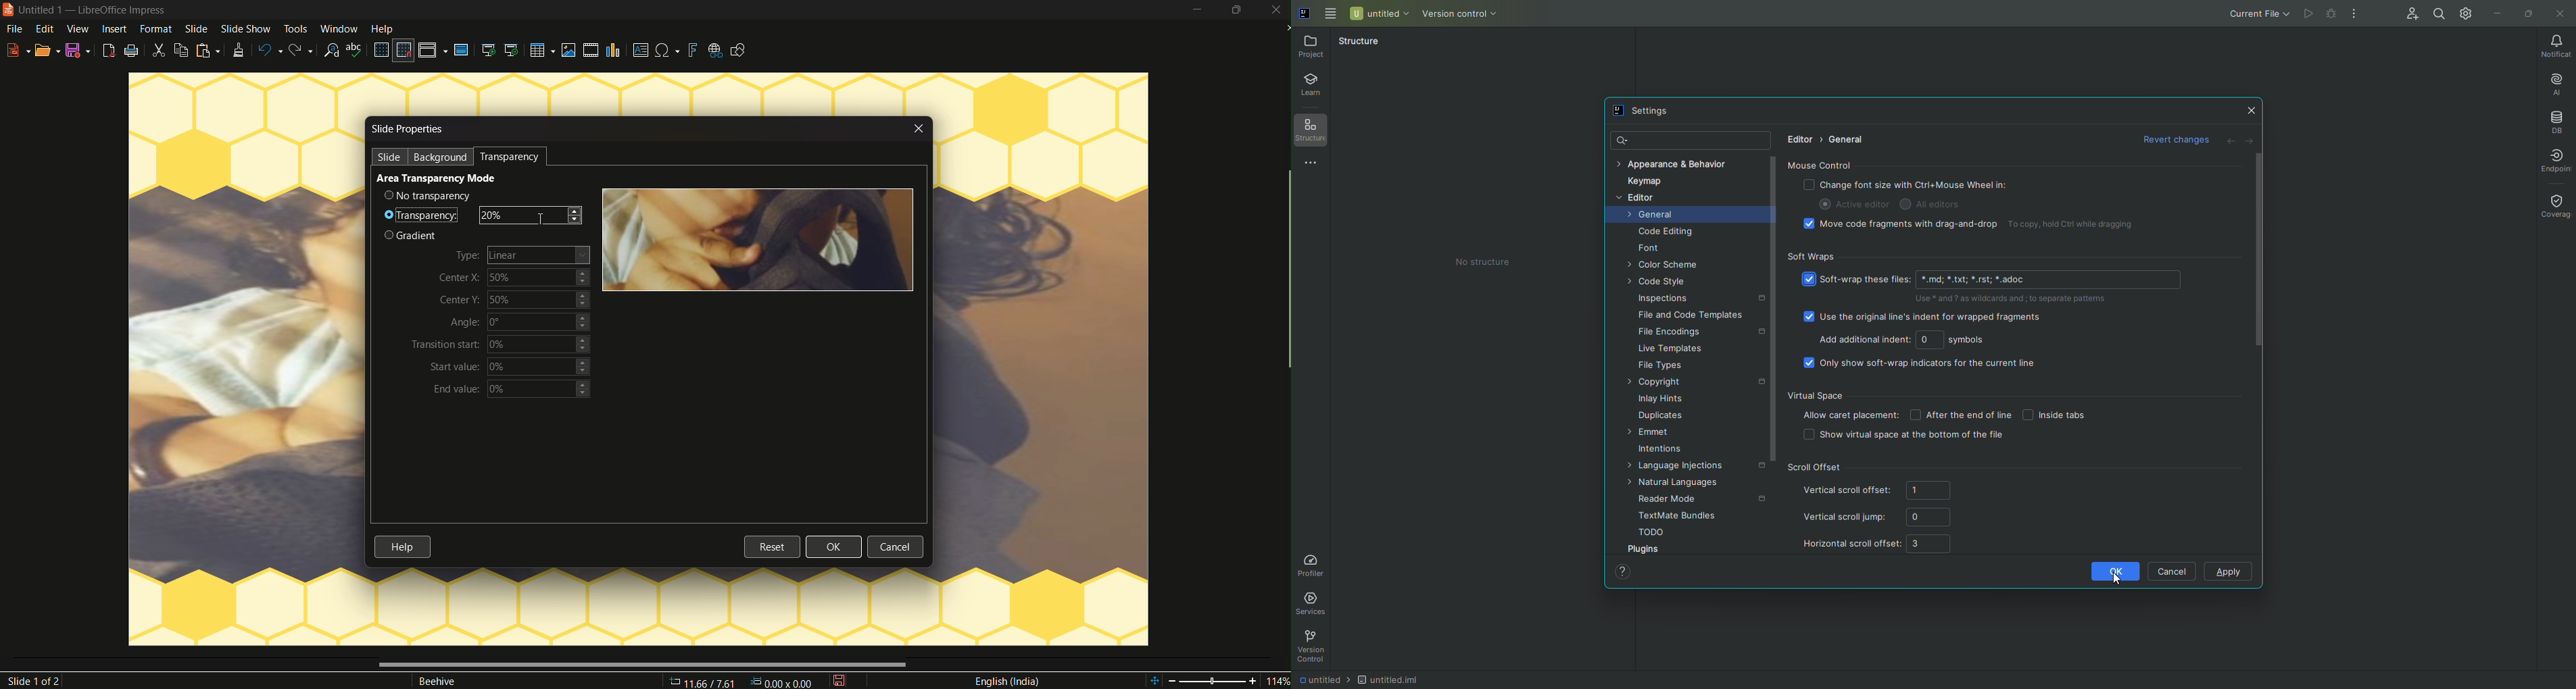 This screenshot has height=700, width=2576. I want to click on area transparency mode, so click(437, 178).